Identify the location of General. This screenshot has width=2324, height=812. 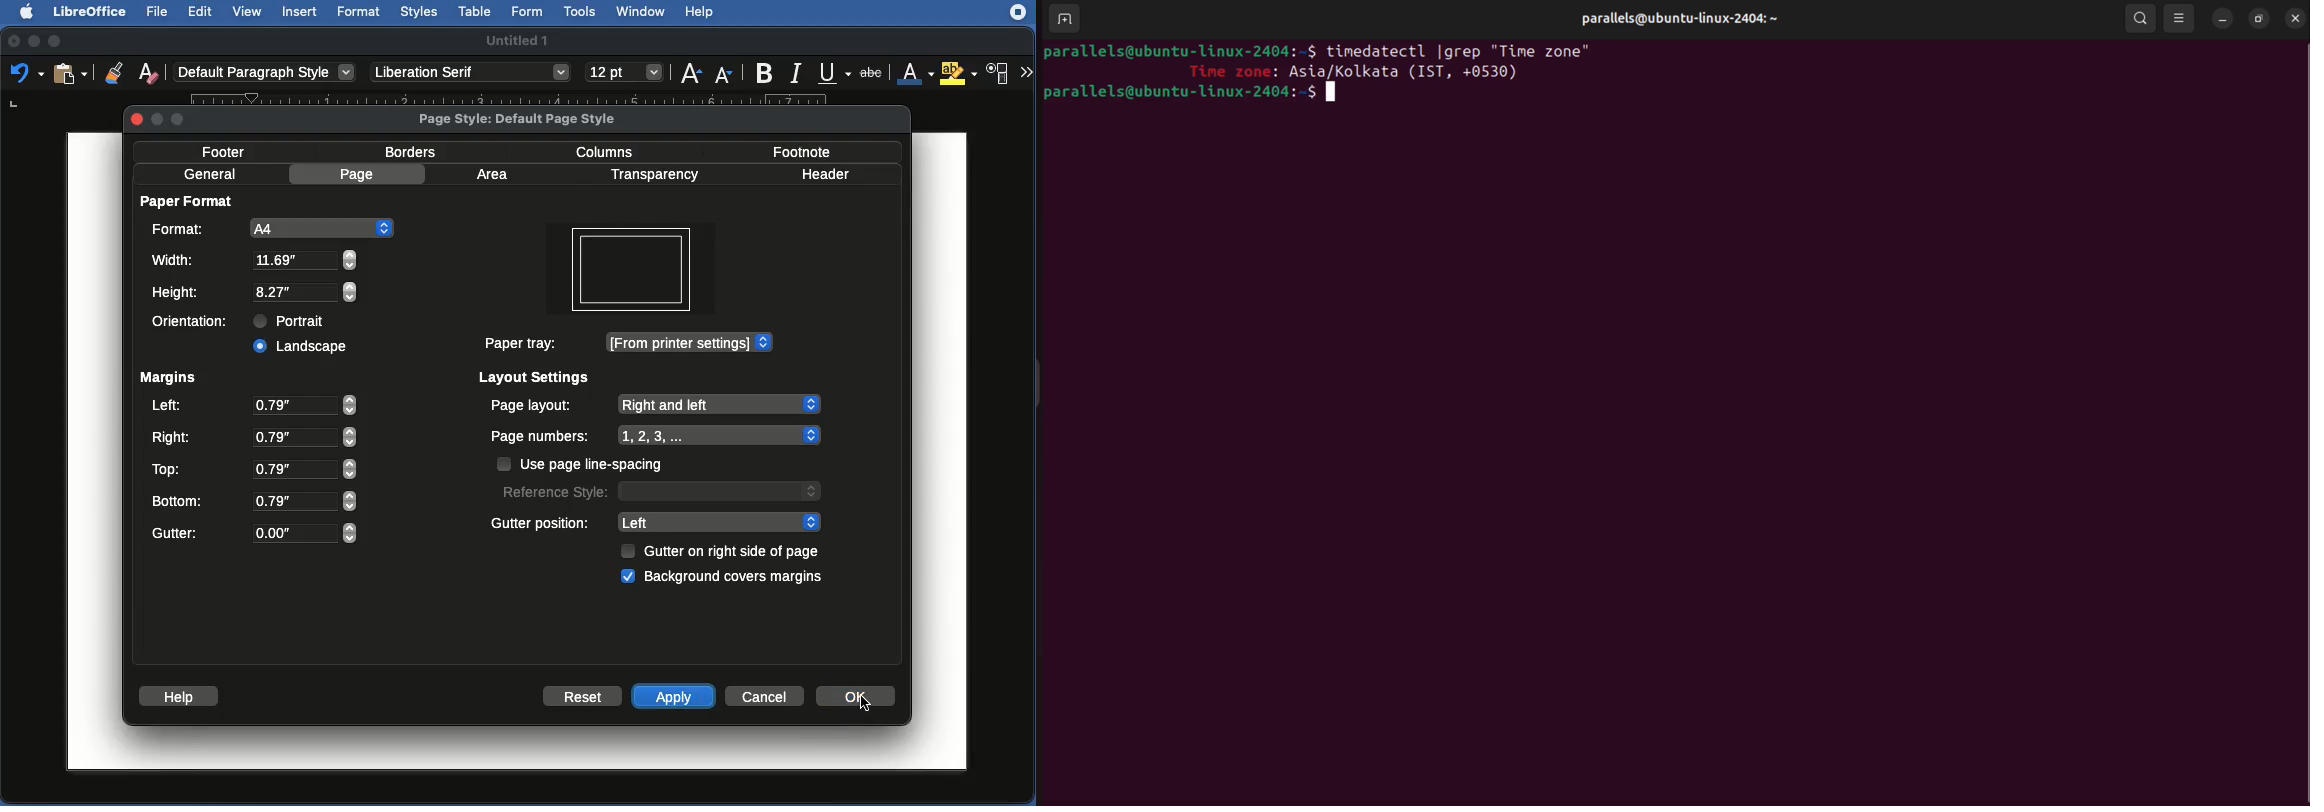
(212, 173).